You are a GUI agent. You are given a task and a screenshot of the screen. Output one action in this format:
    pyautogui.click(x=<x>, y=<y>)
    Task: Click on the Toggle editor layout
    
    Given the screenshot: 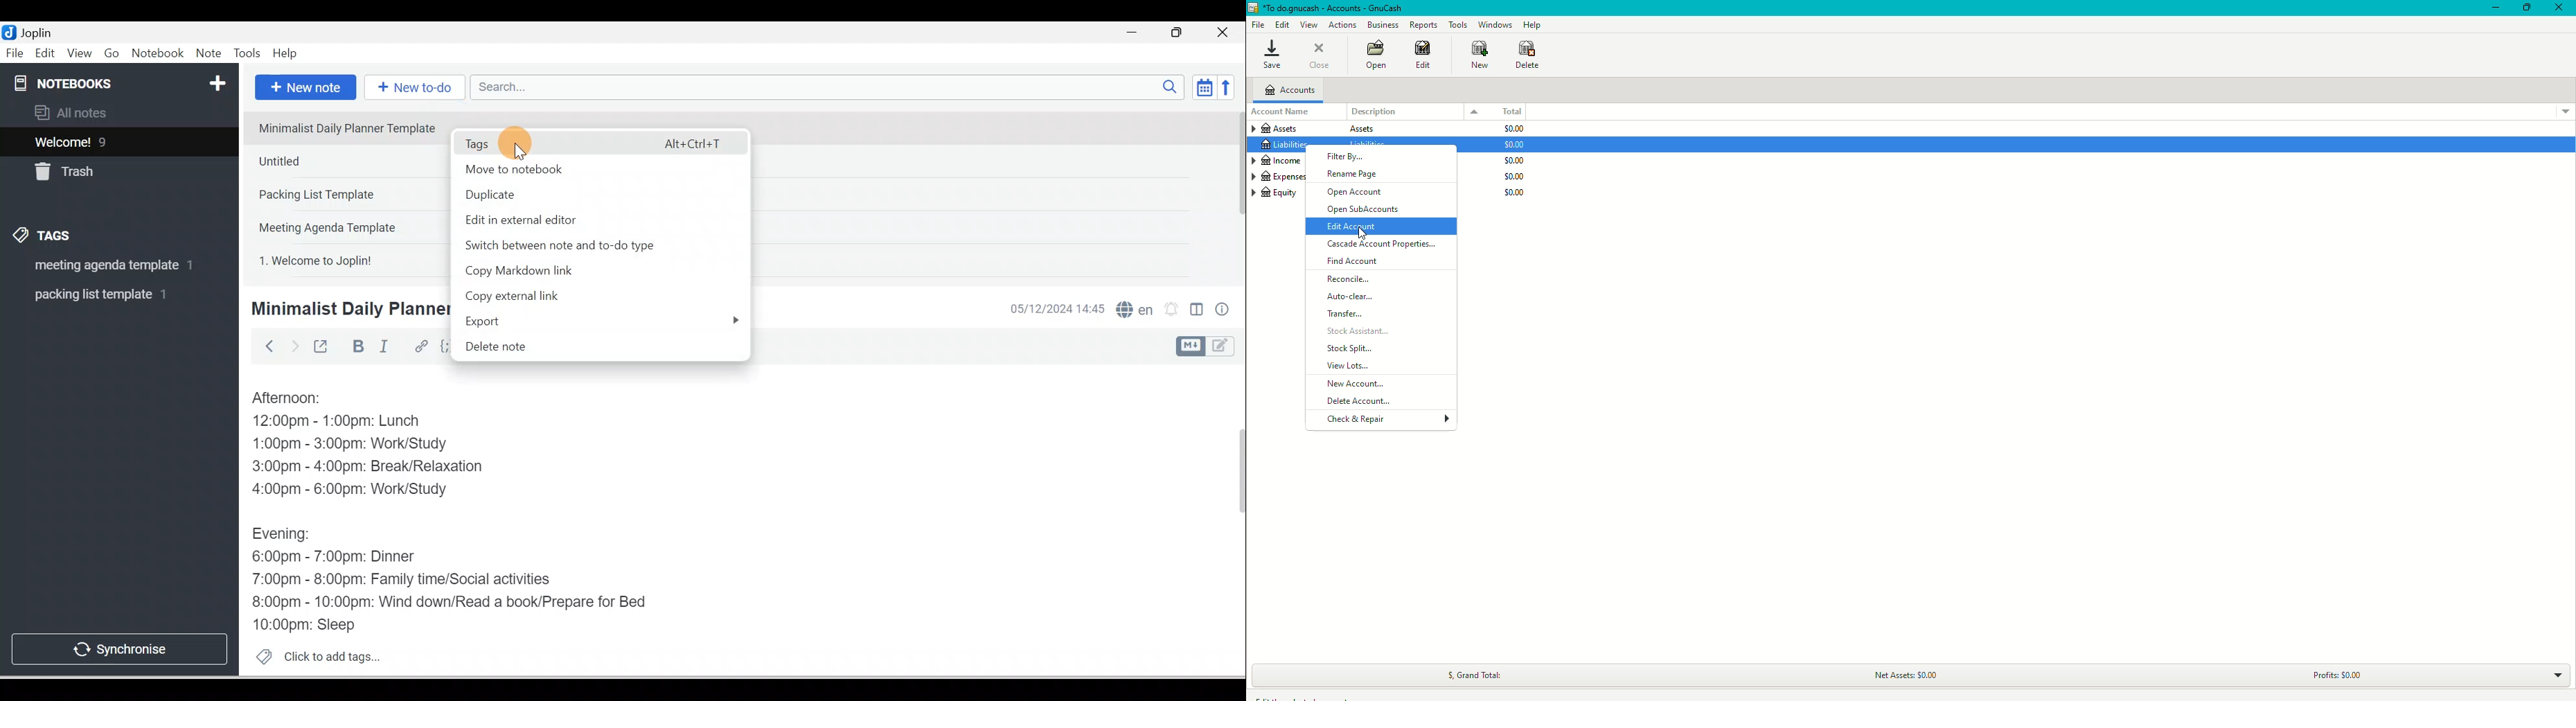 What is the action you would take?
    pyautogui.click(x=1210, y=347)
    